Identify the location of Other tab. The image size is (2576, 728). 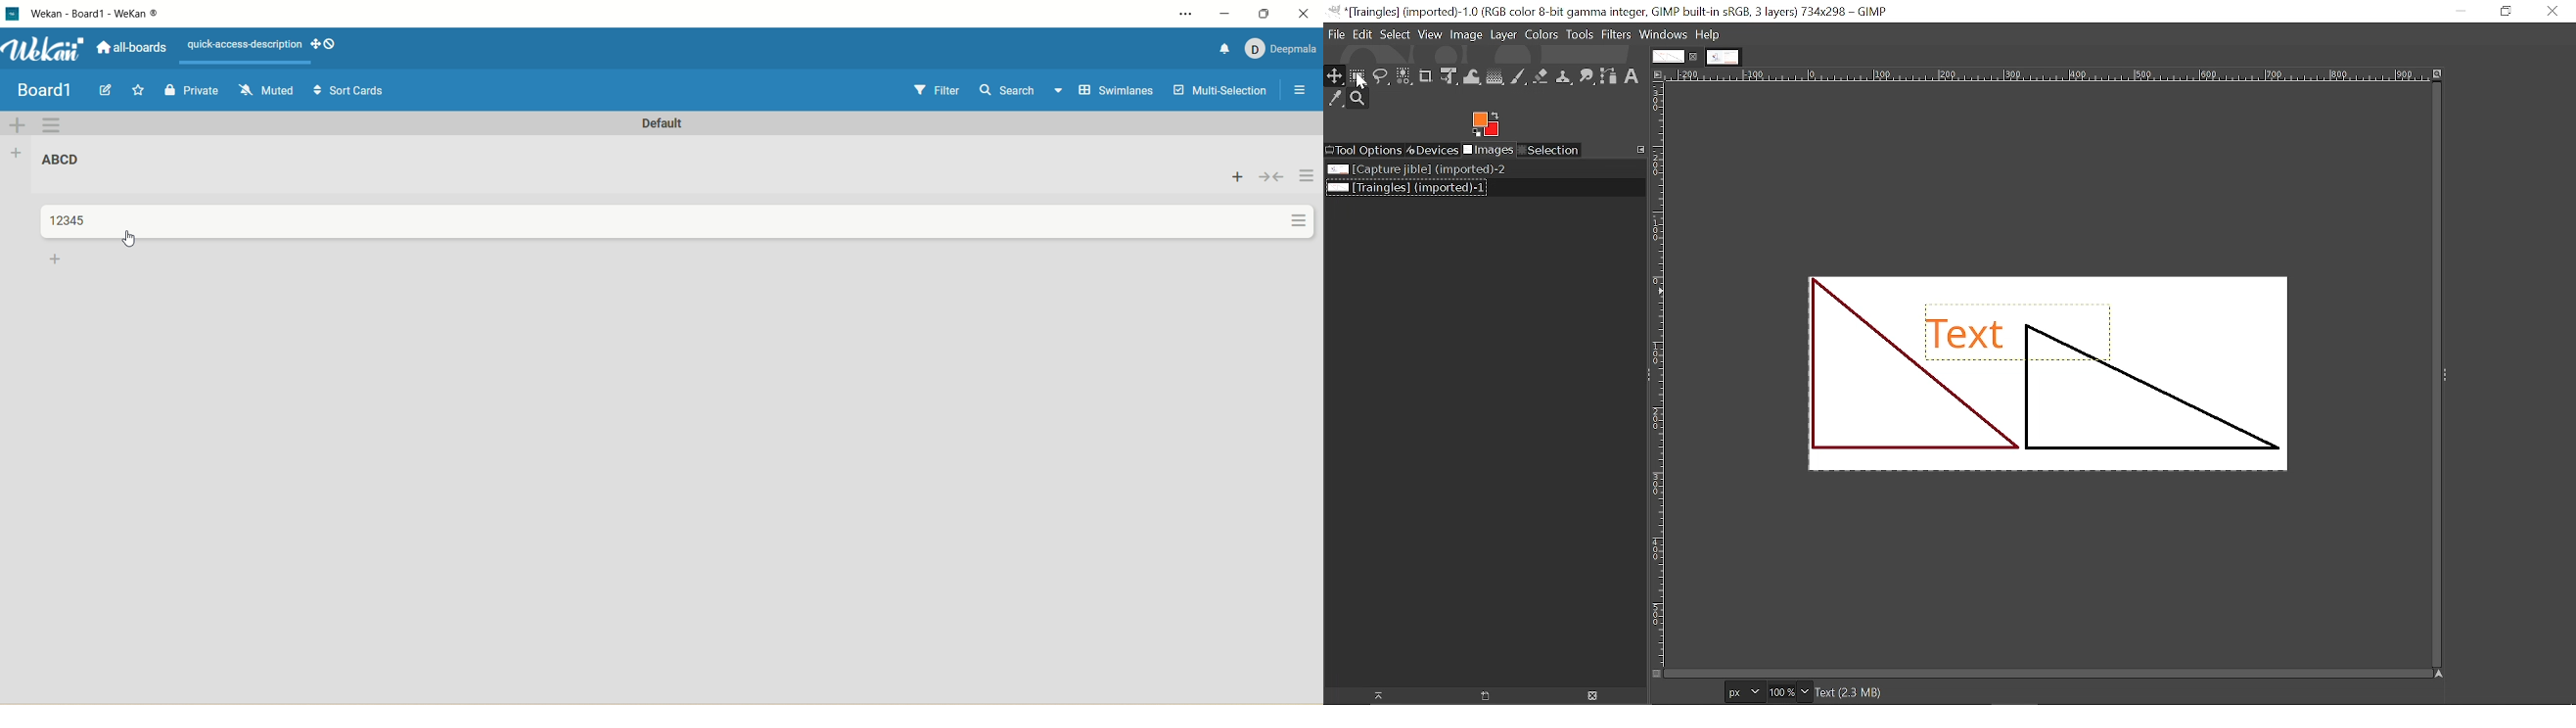
(1723, 57).